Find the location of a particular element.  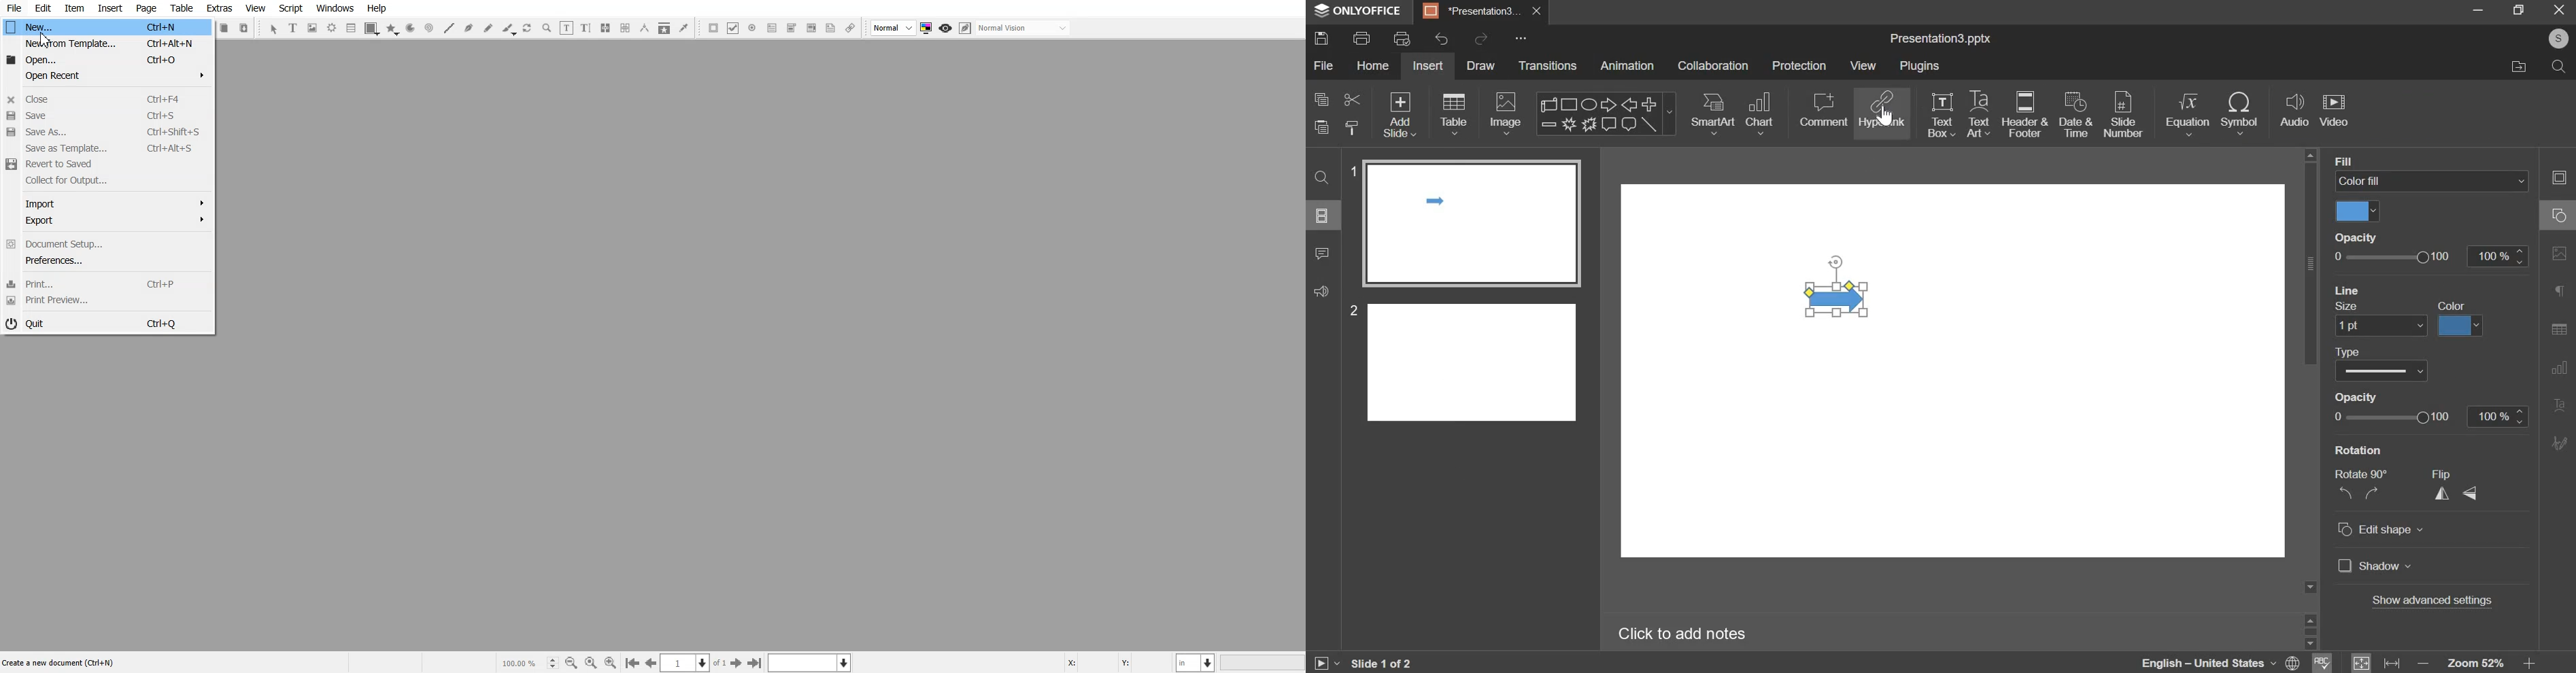

Select image preview Quality is located at coordinates (894, 28).